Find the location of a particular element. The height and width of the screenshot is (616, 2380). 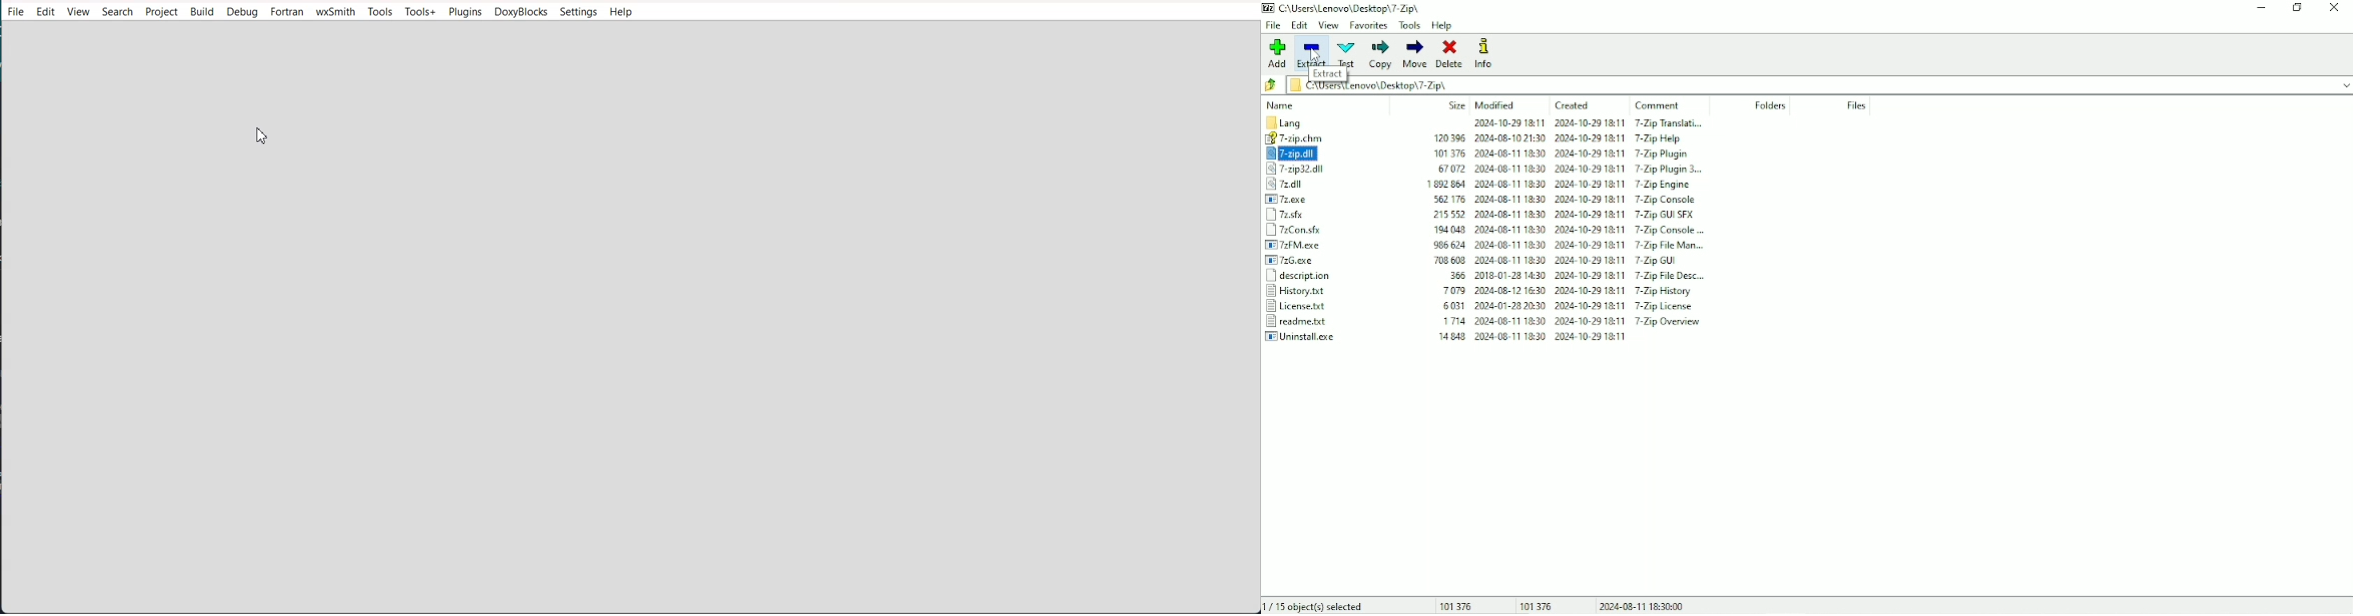

Fortran is located at coordinates (287, 13).